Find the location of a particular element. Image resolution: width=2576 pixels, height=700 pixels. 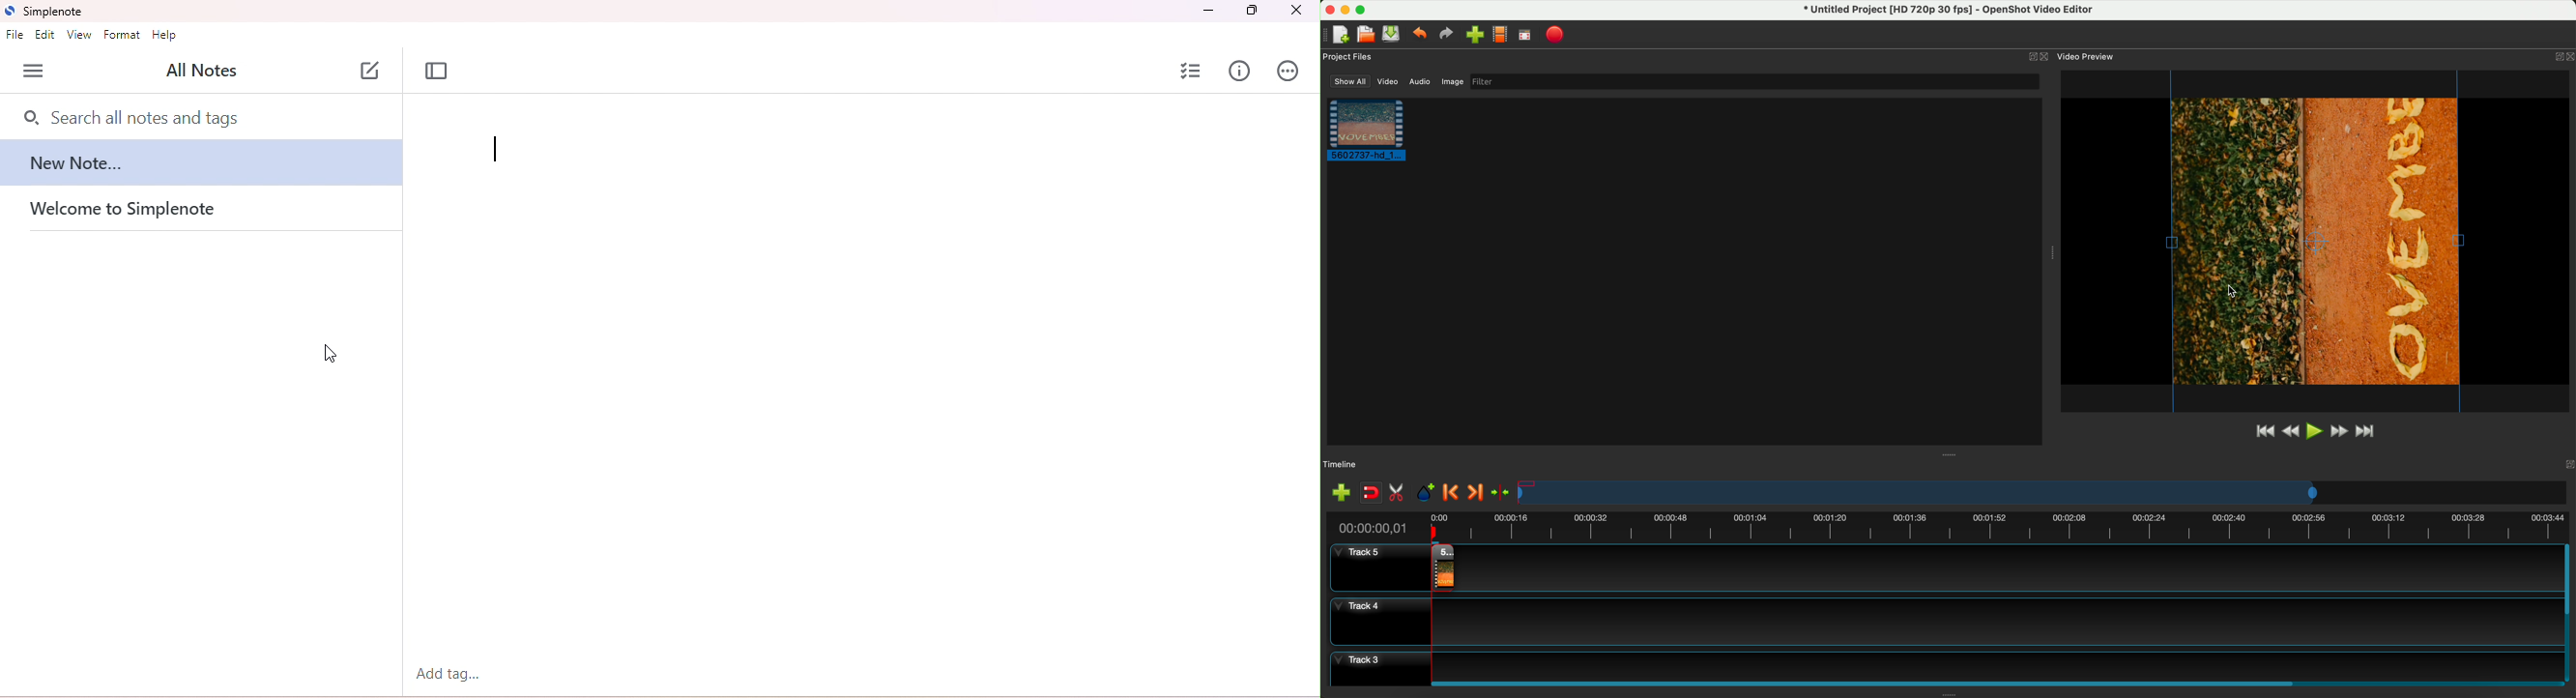

file name is located at coordinates (1953, 12).